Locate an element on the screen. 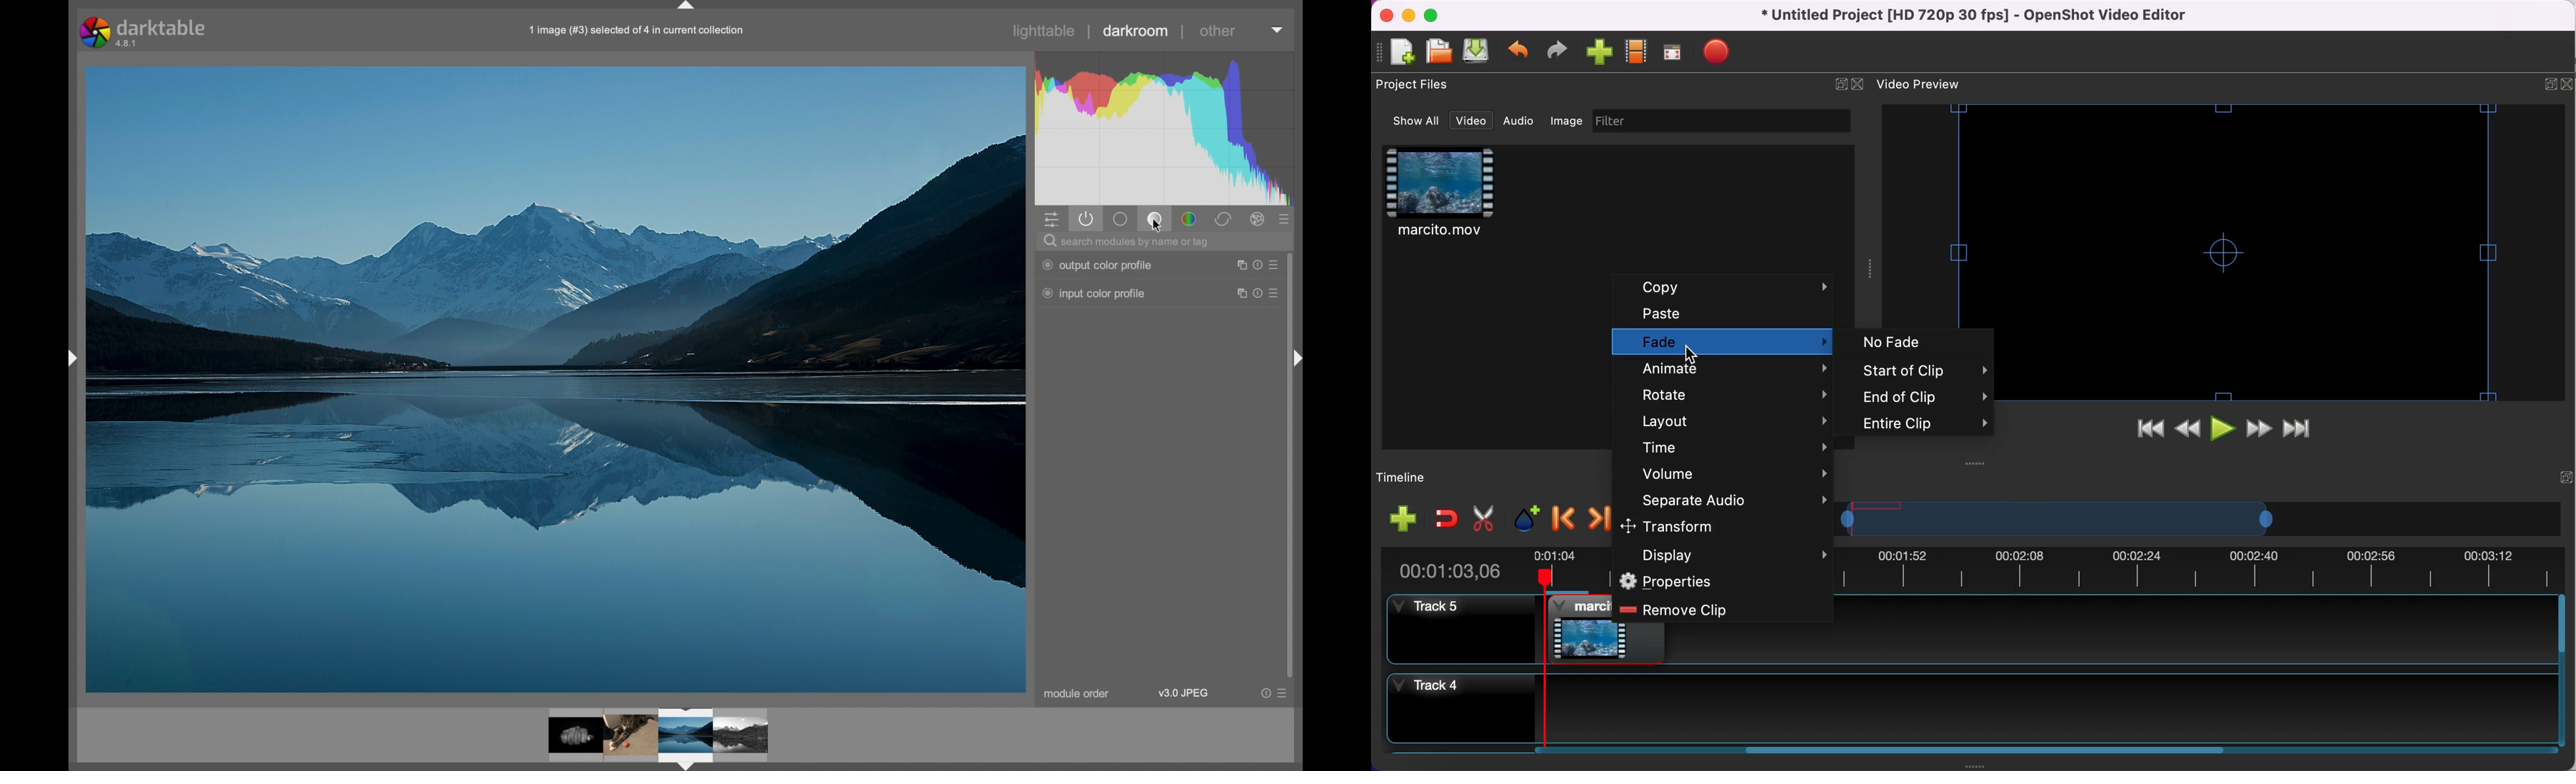 This screenshot has width=2576, height=784. histogram is located at coordinates (1278, 30).